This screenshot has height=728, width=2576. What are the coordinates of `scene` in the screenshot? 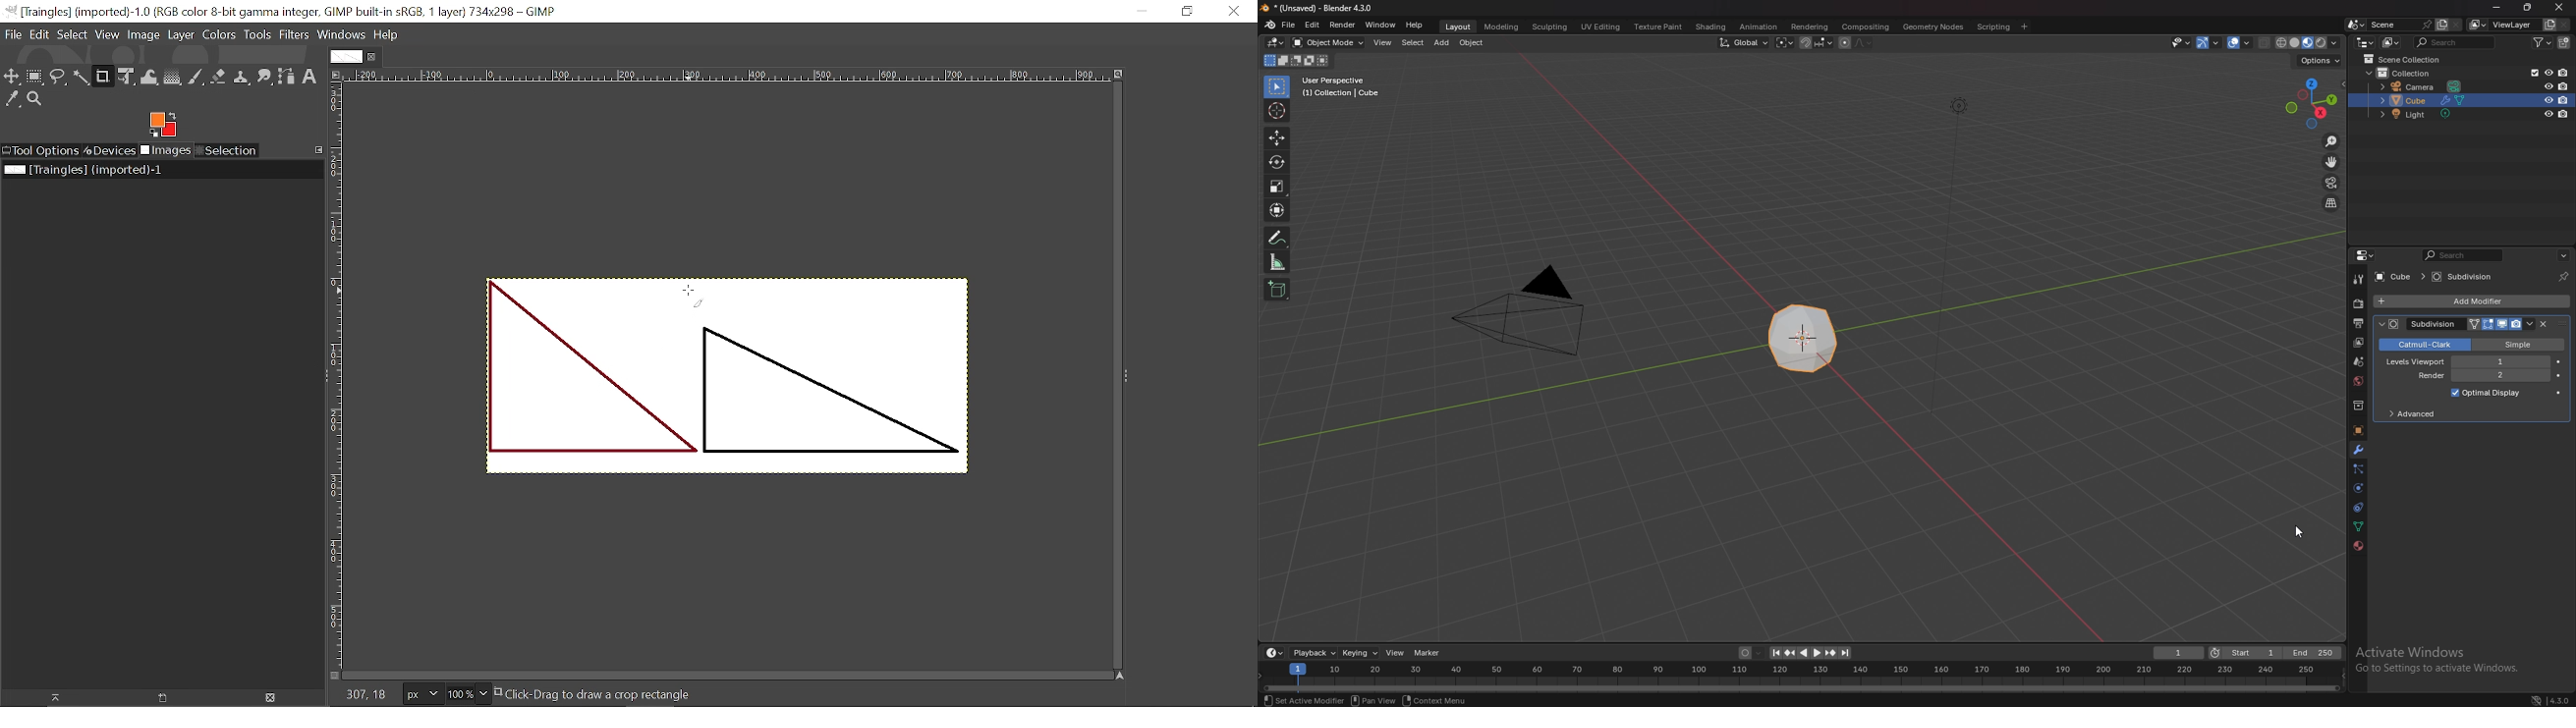 It's located at (2358, 360).